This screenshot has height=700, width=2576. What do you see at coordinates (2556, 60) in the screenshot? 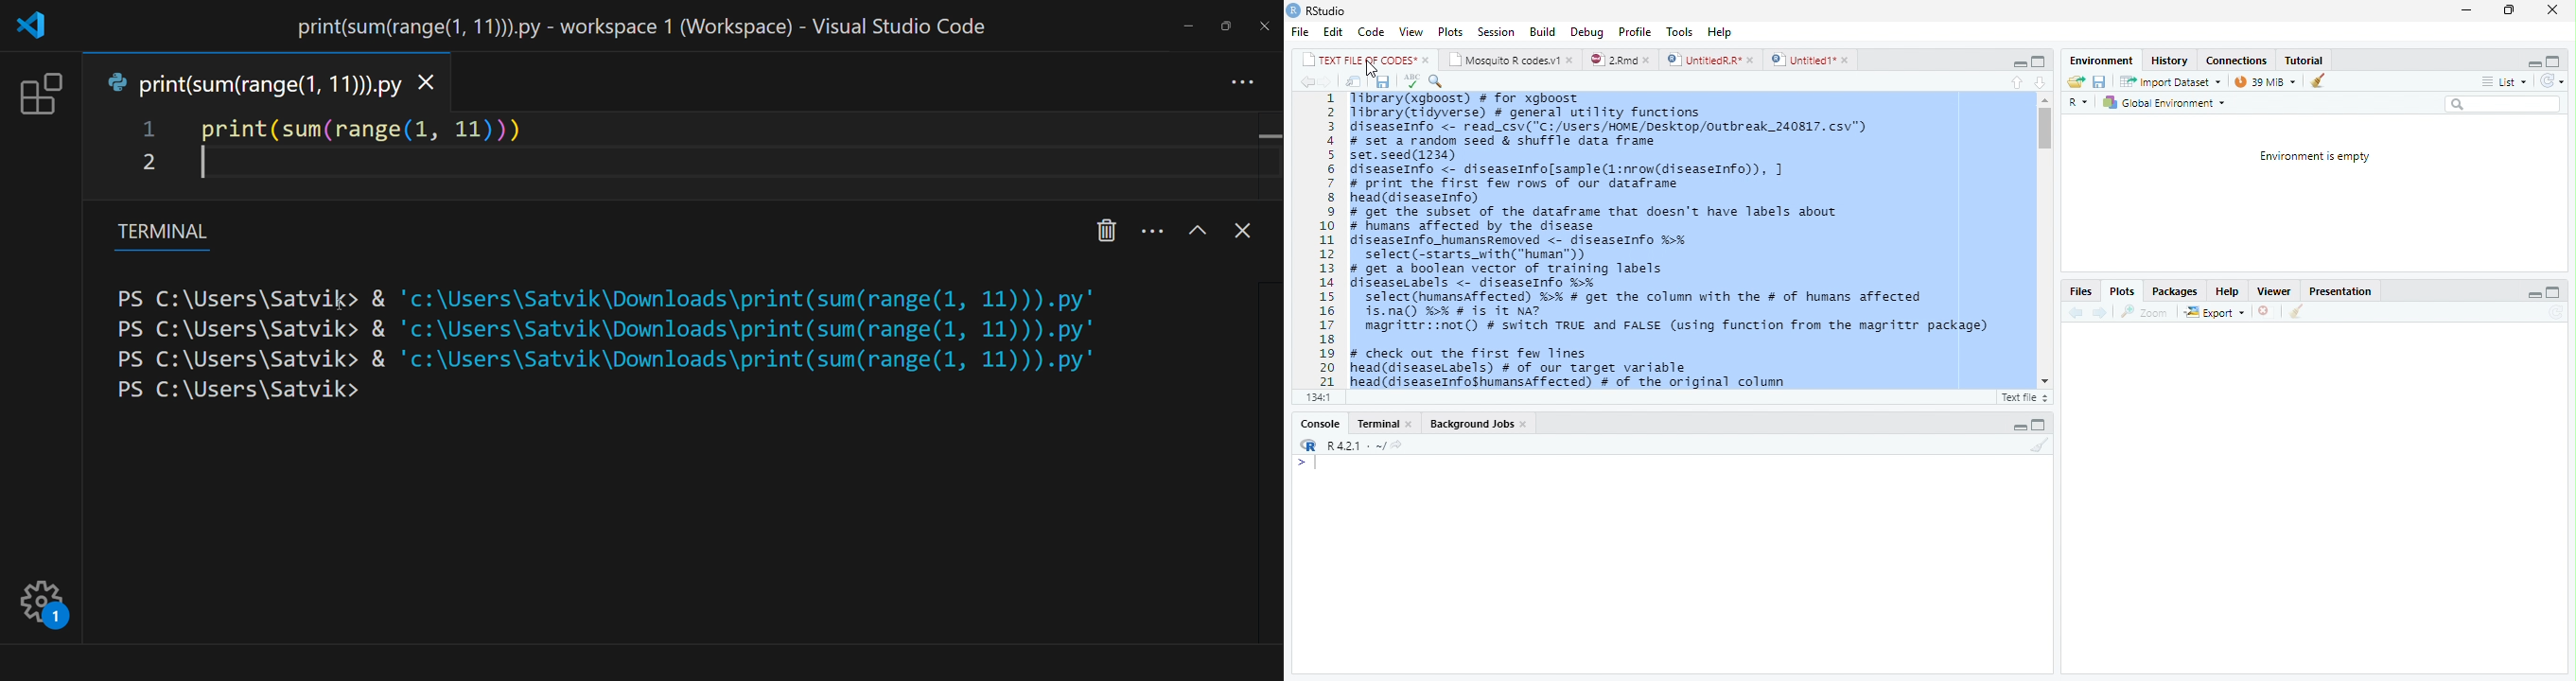
I see `Maximize` at bounding box center [2556, 60].